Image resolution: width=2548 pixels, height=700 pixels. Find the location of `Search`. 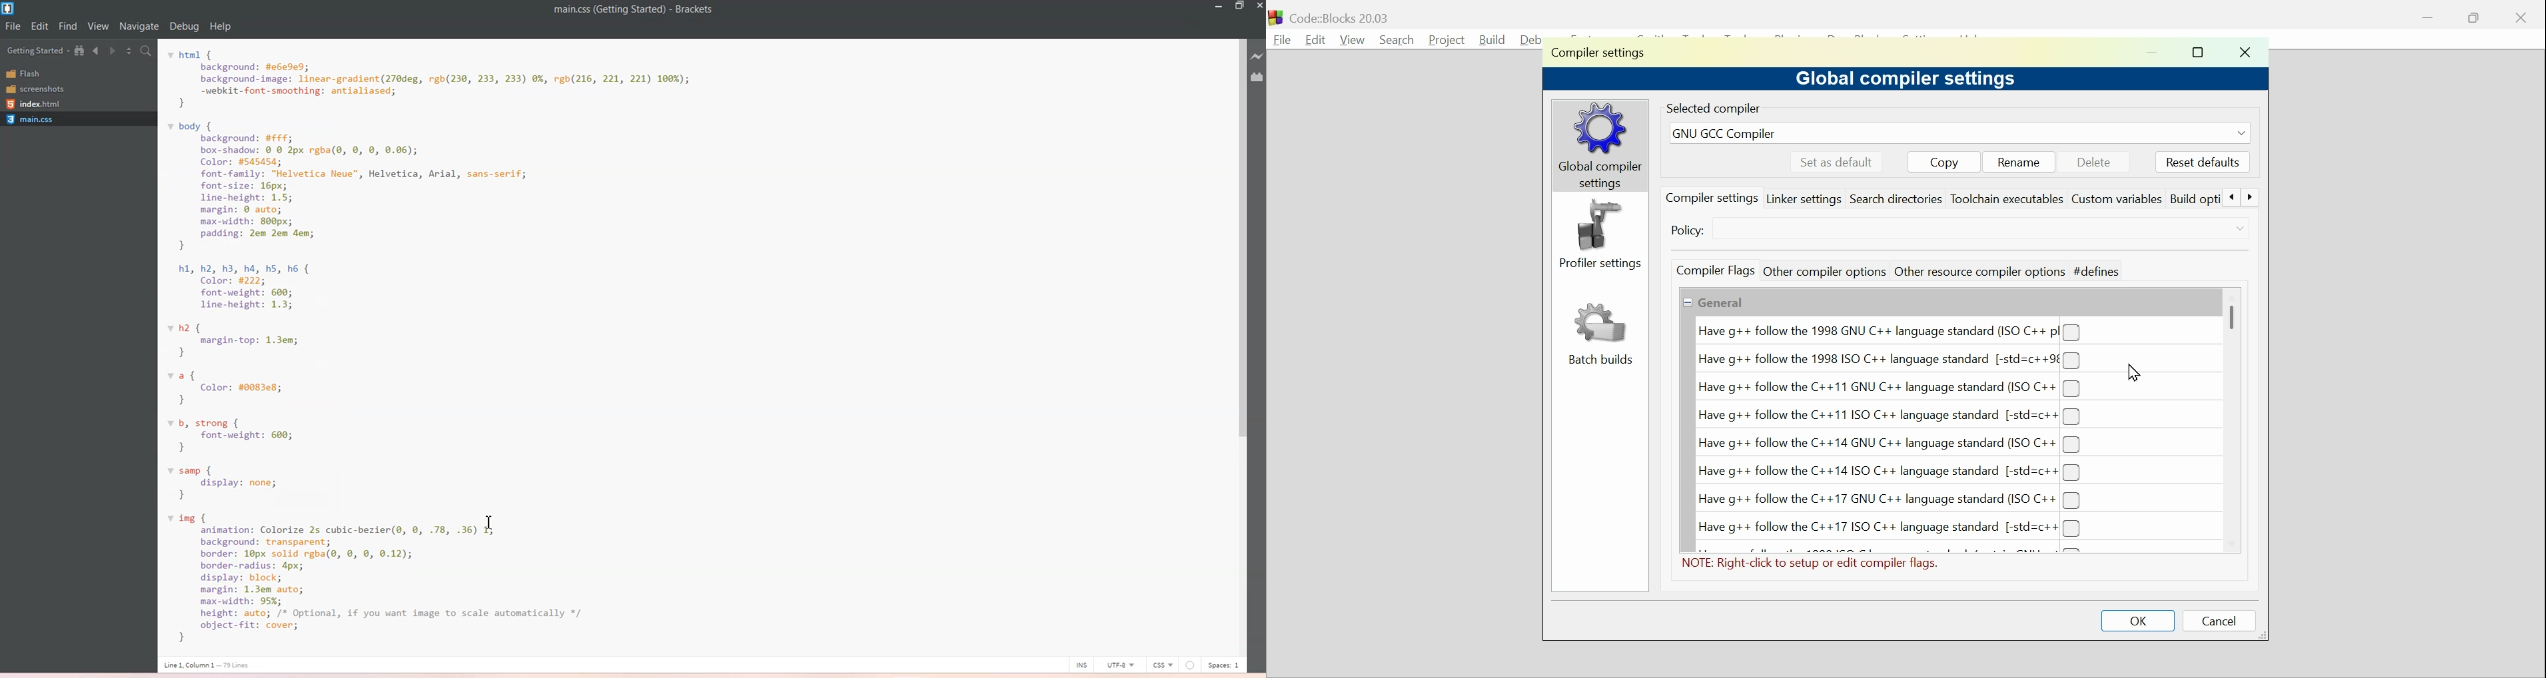

Search is located at coordinates (1393, 38).